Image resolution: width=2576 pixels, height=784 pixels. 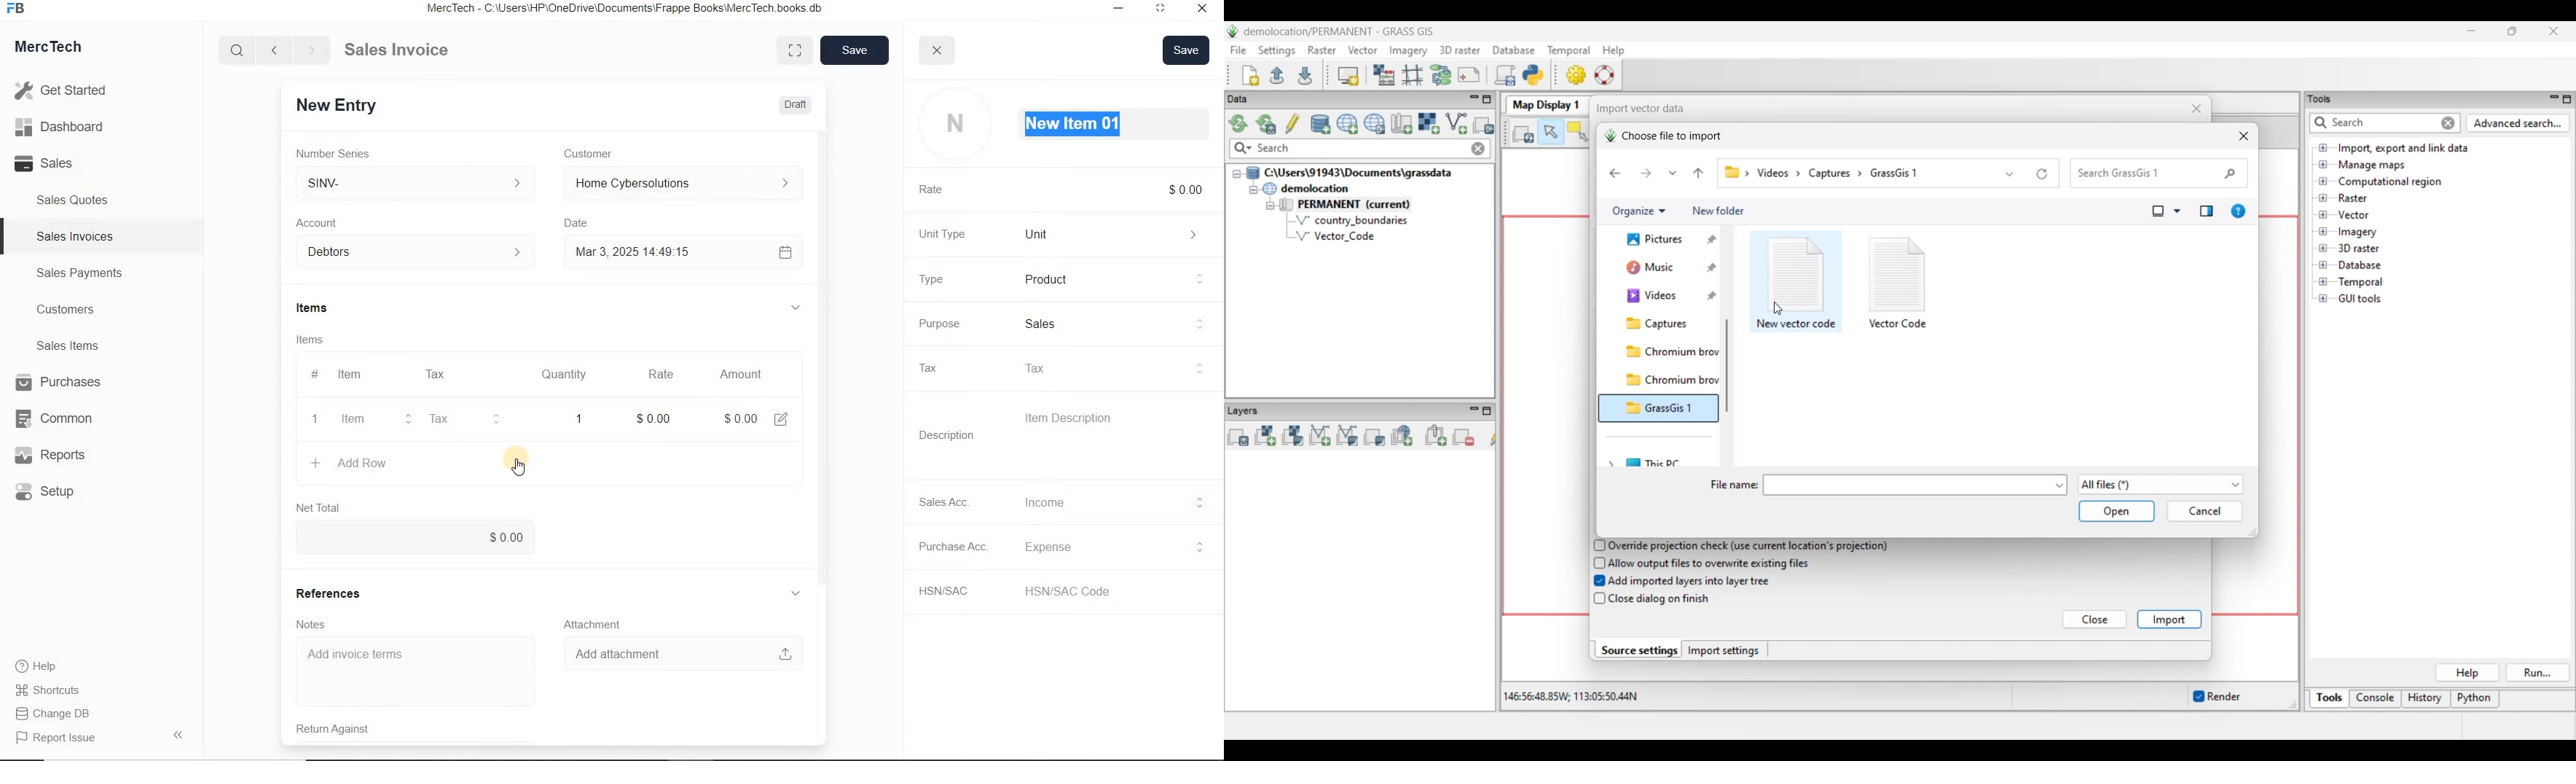 I want to click on create, so click(x=314, y=462).